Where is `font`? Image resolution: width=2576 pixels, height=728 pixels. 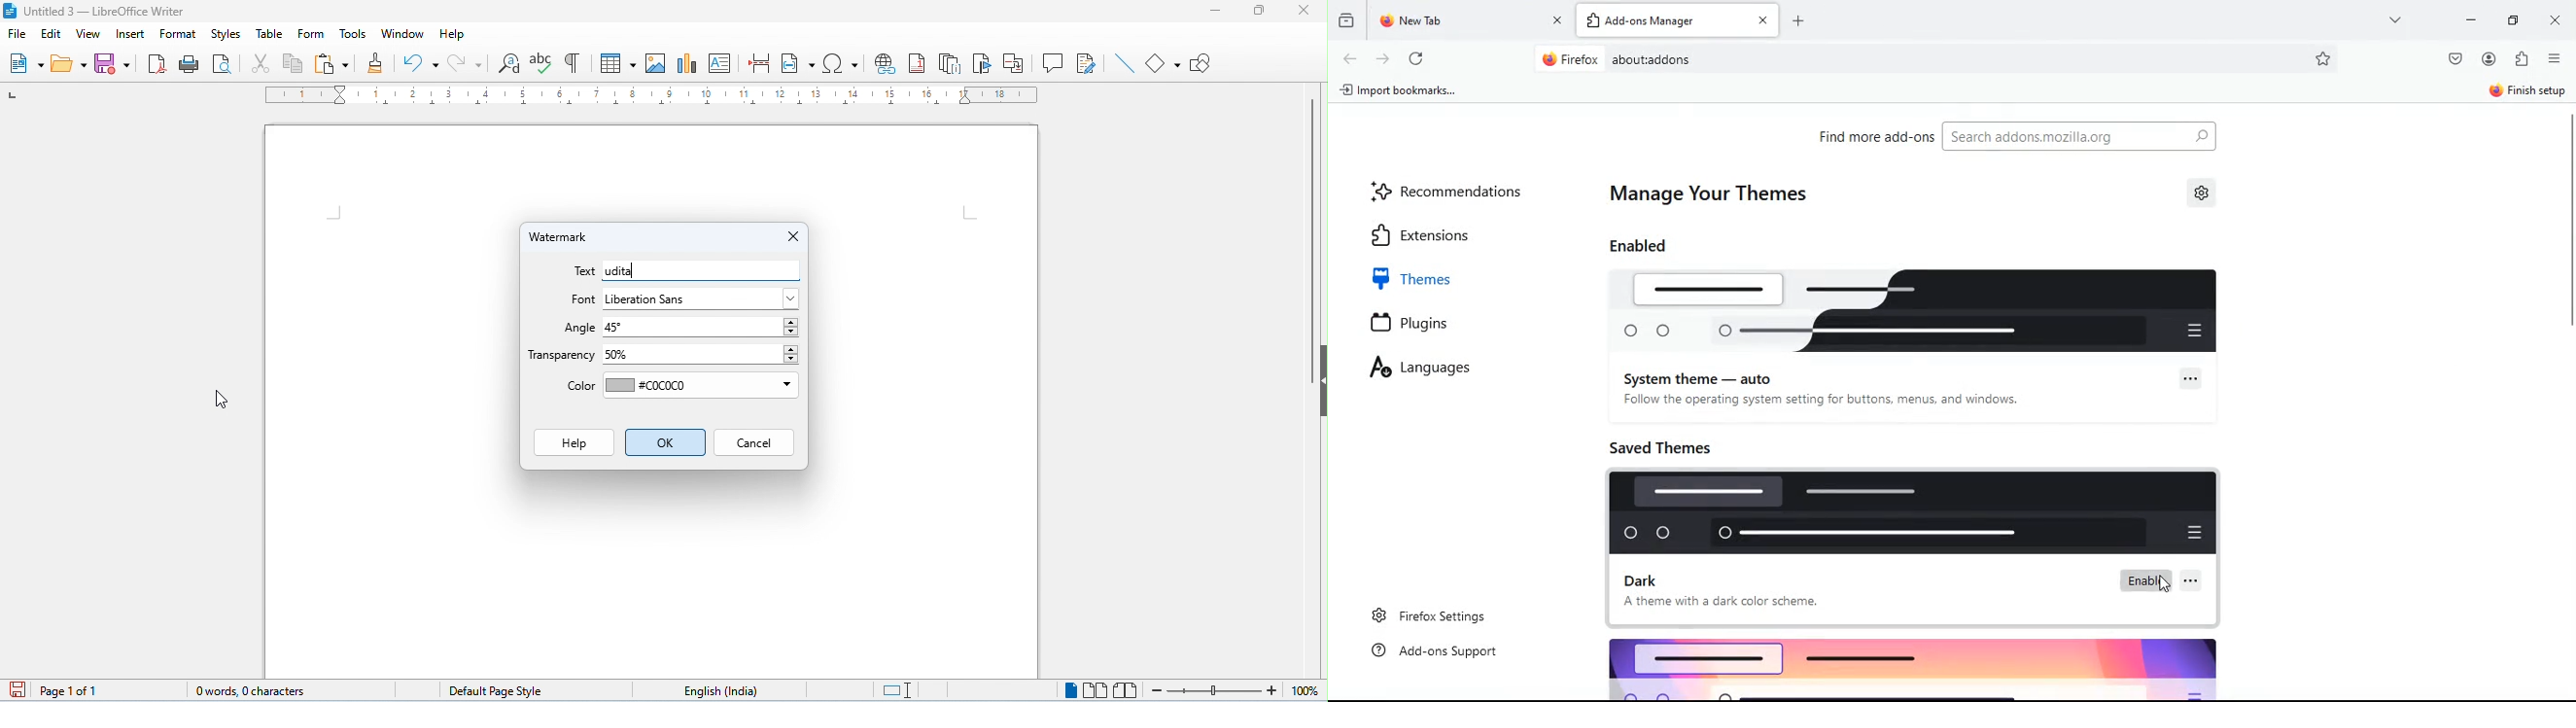 font is located at coordinates (582, 299).